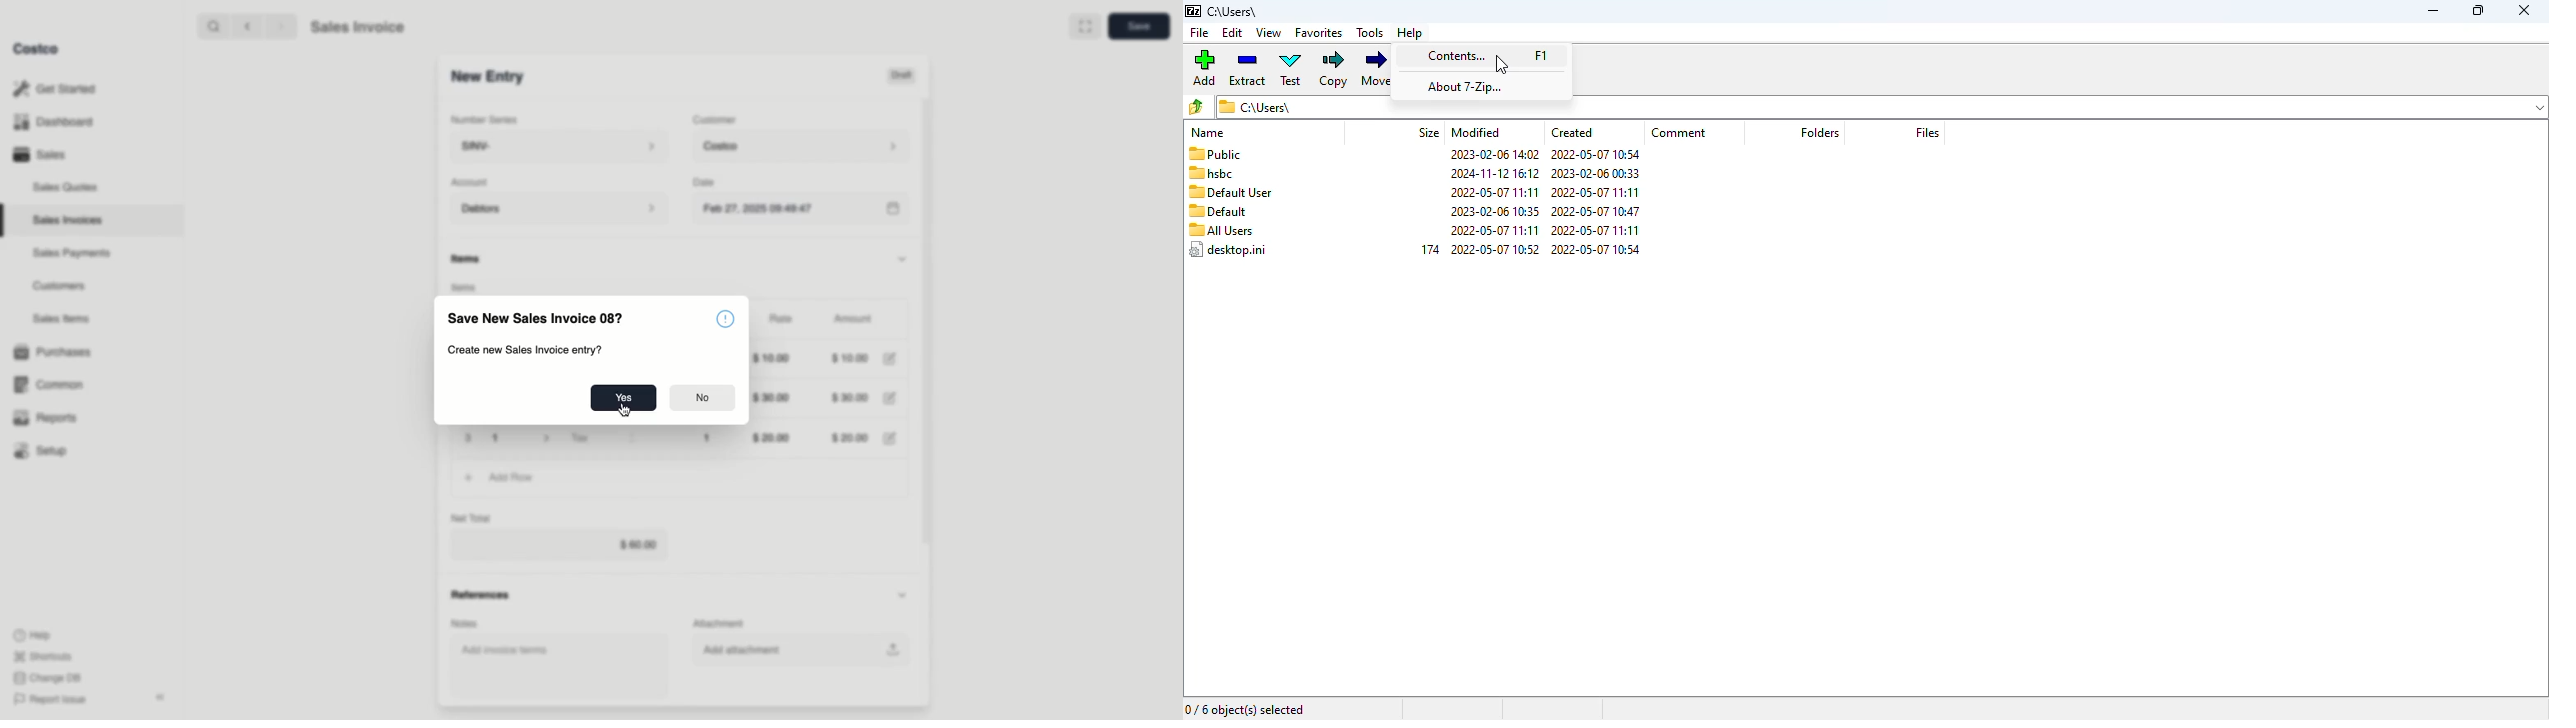 This screenshot has width=2576, height=728. I want to click on tools, so click(1370, 33).